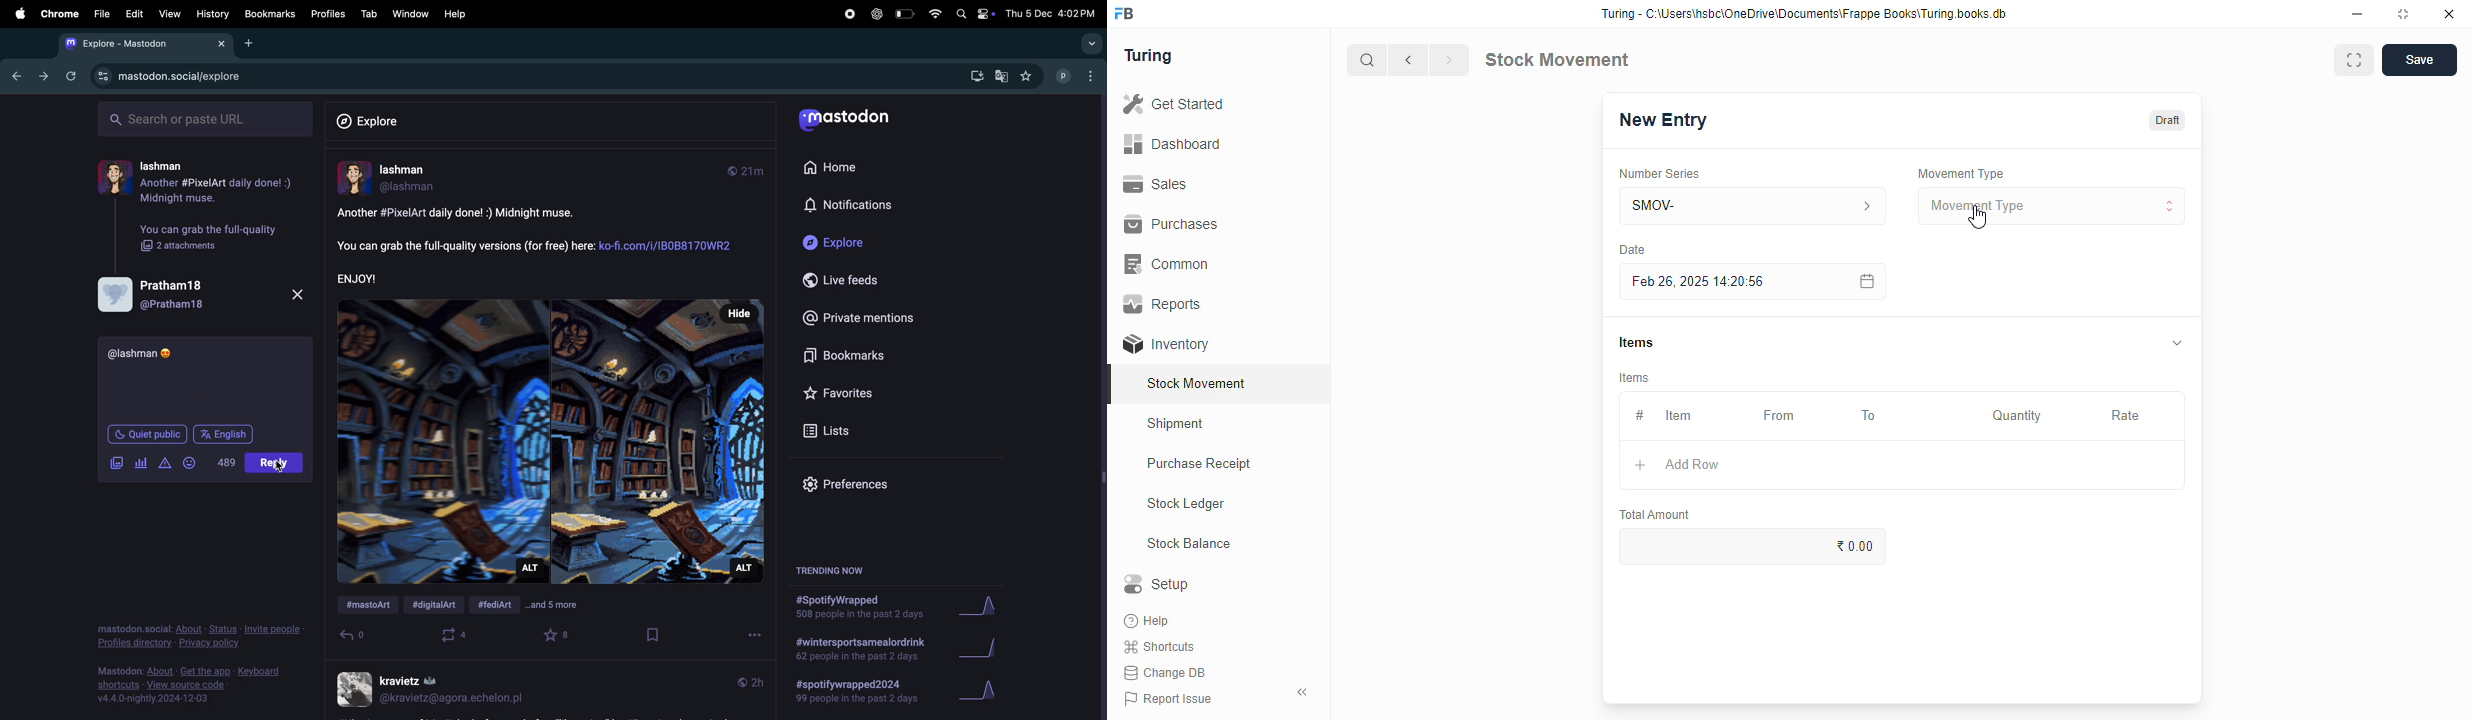 This screenshot has width=2492, height=728. Describe the element at coordinates (146, 353) in the screenshot. I see `username` at that location.